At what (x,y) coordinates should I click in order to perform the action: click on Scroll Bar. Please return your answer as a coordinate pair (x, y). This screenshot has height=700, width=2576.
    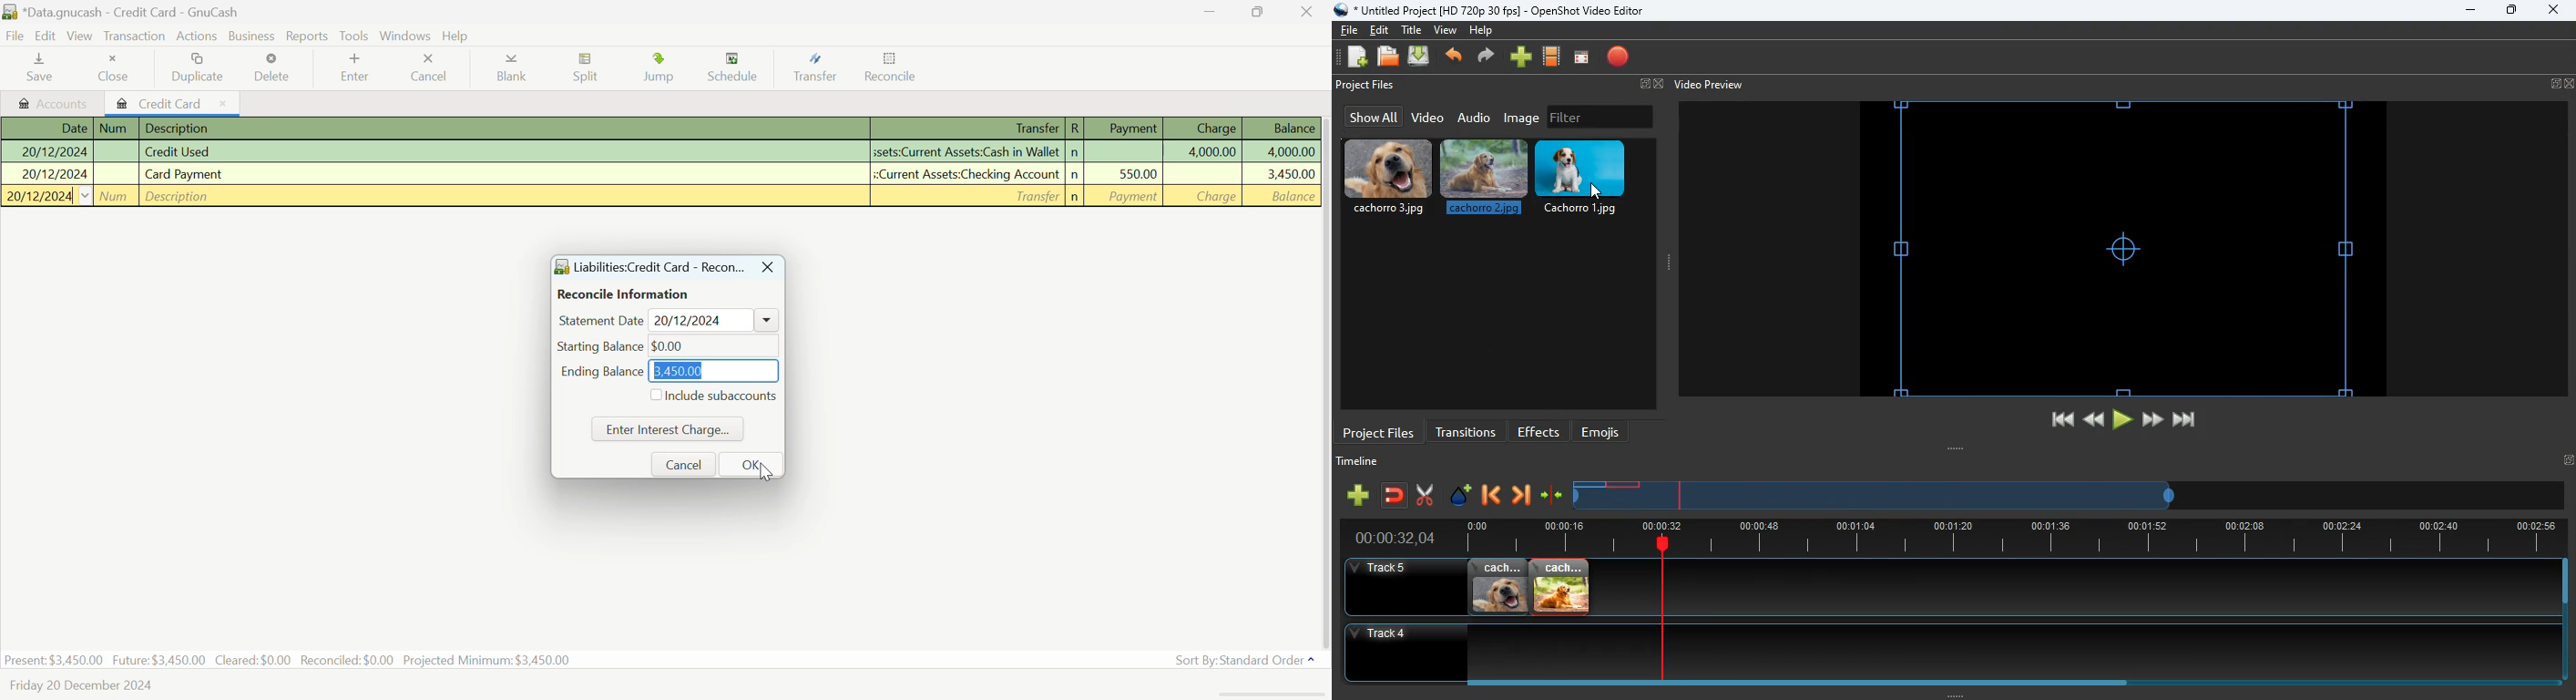
    Looking at the image, I should click on (1324, 379).